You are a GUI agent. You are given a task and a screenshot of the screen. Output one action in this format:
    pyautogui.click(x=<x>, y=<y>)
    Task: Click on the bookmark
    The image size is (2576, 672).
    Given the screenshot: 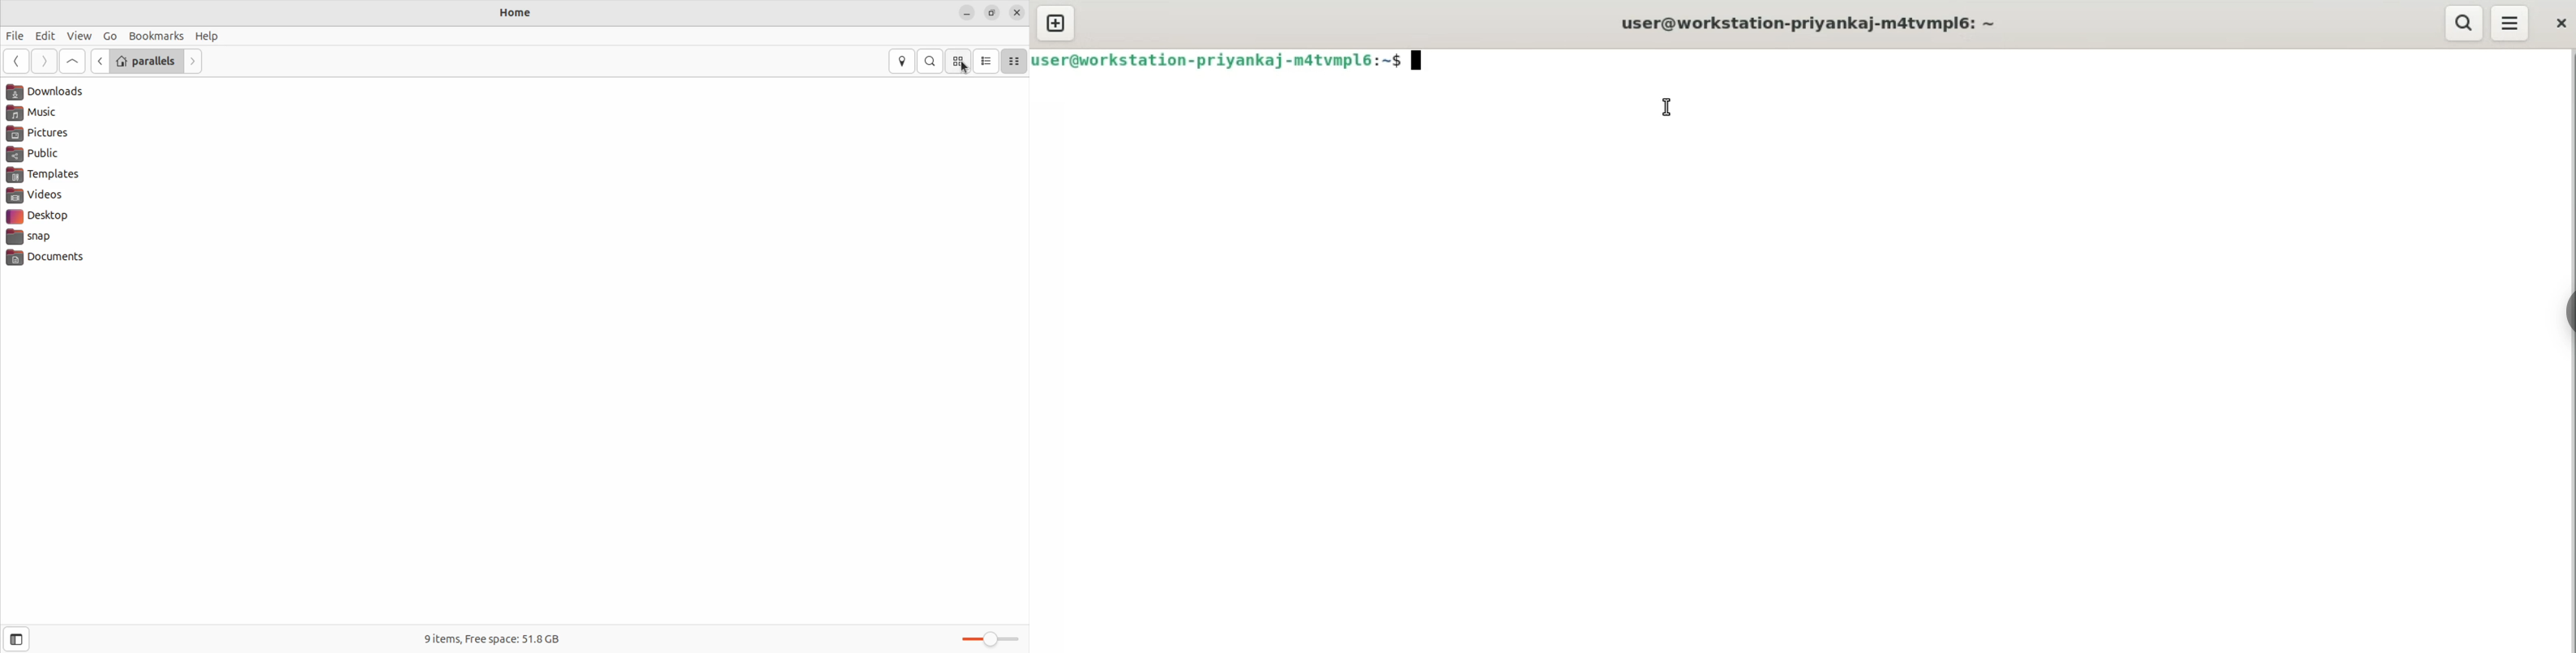 What is the action you would take?
    pyautogui.click(x=154, y=35)
    